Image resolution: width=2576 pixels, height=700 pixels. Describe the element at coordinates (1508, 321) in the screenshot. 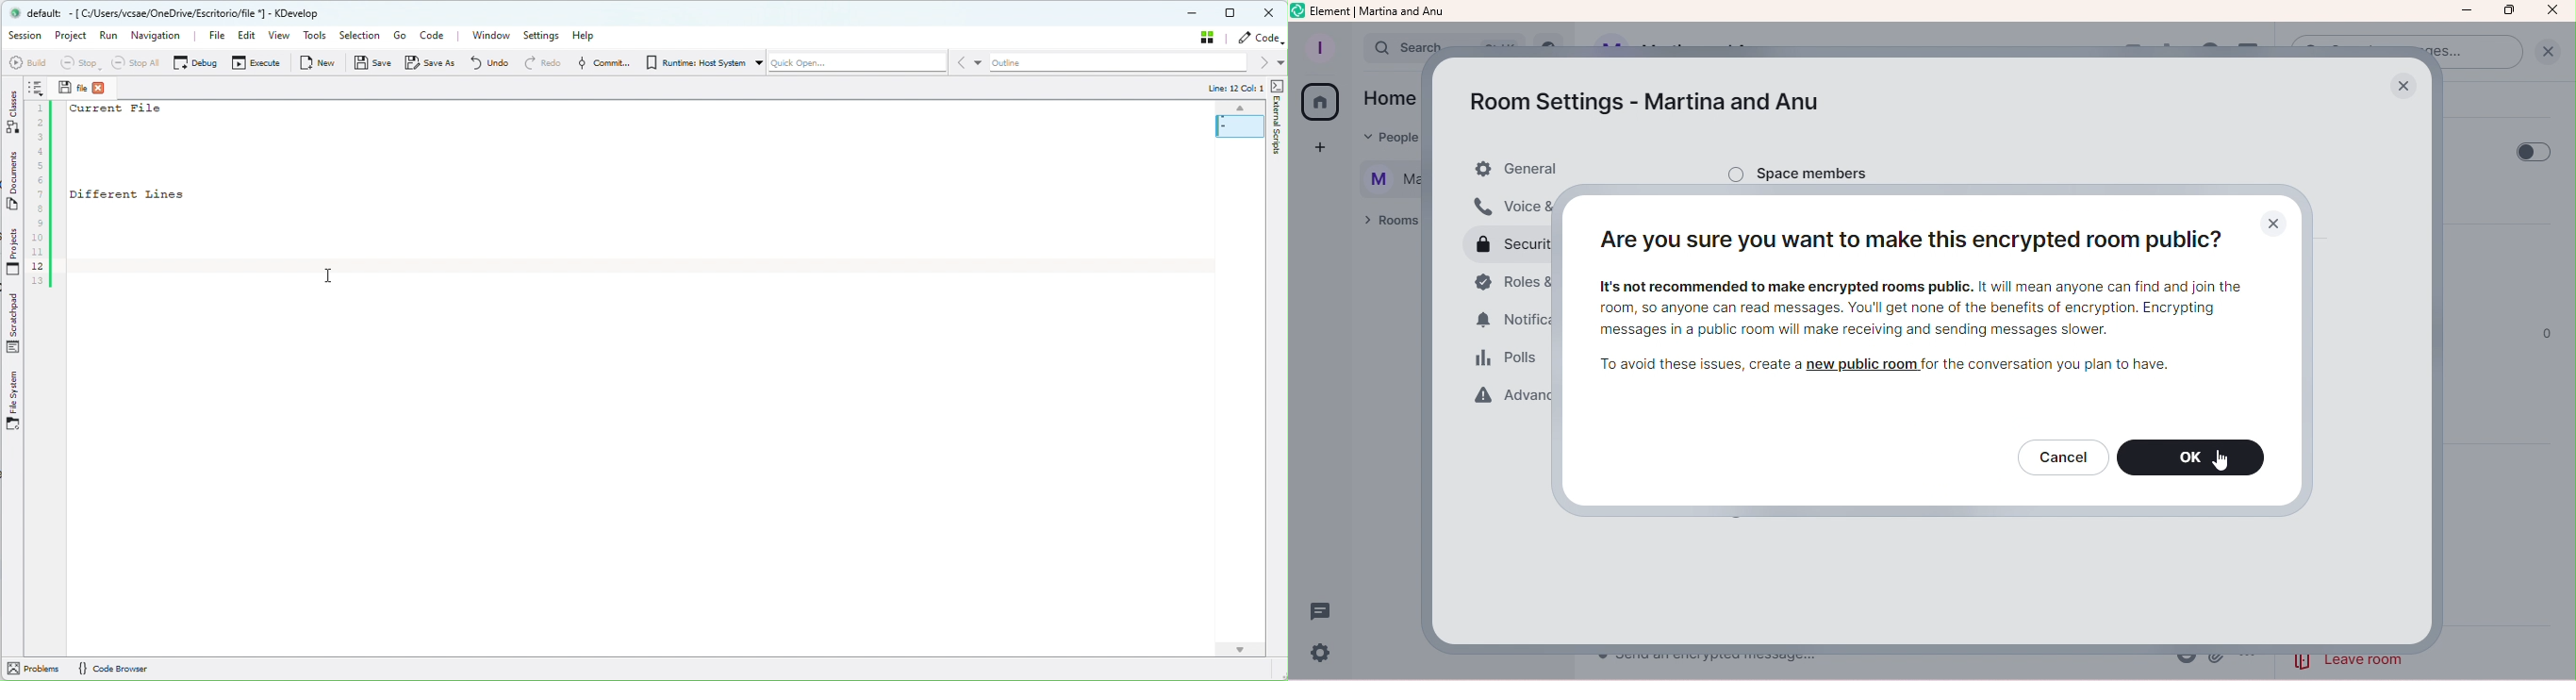

I see `Notifications` at that location.